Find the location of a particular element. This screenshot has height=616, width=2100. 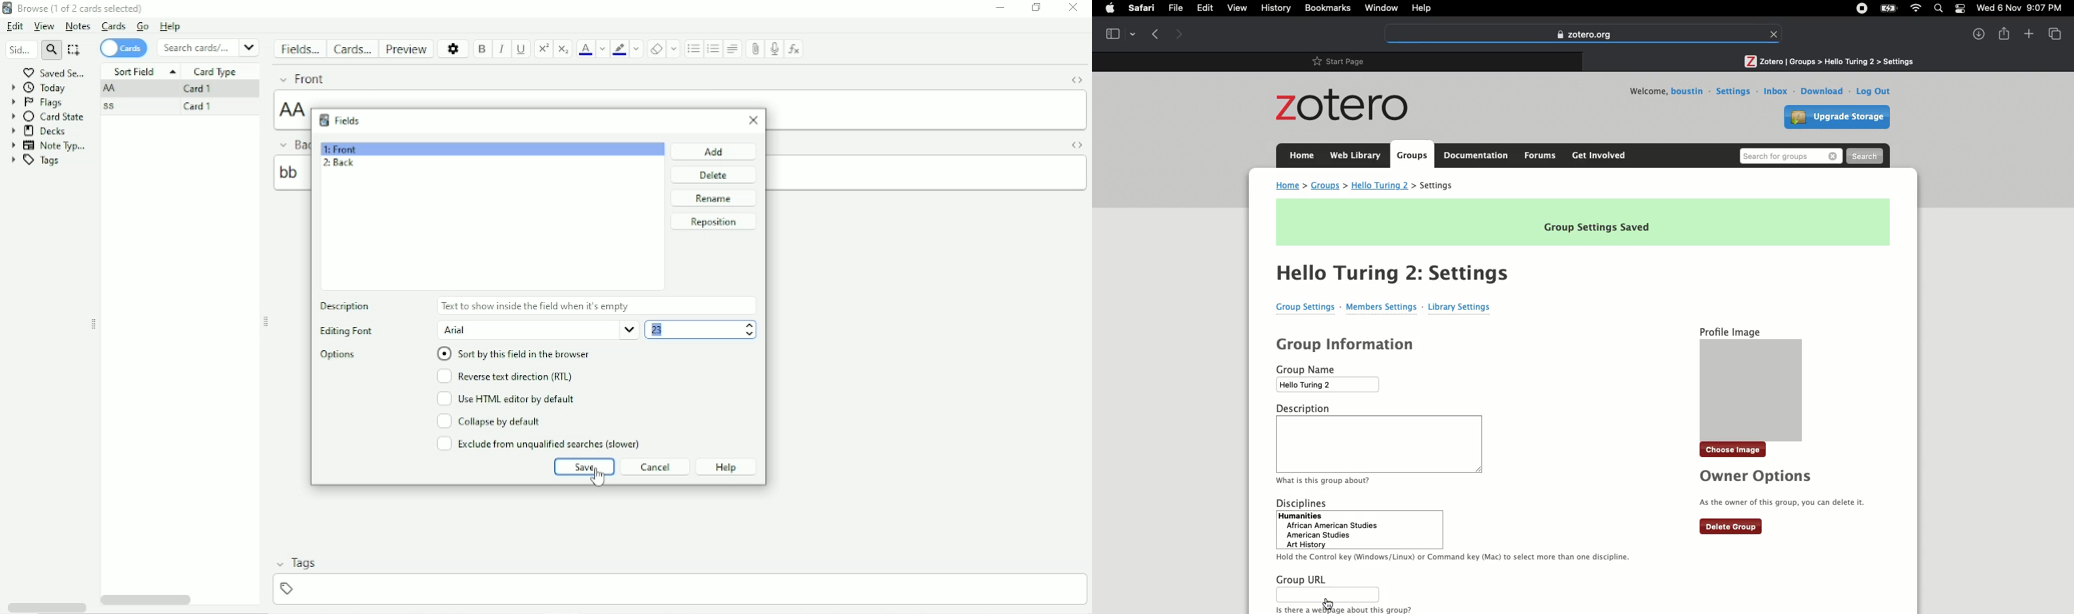

Previous is located at coordinates (1156, 34).